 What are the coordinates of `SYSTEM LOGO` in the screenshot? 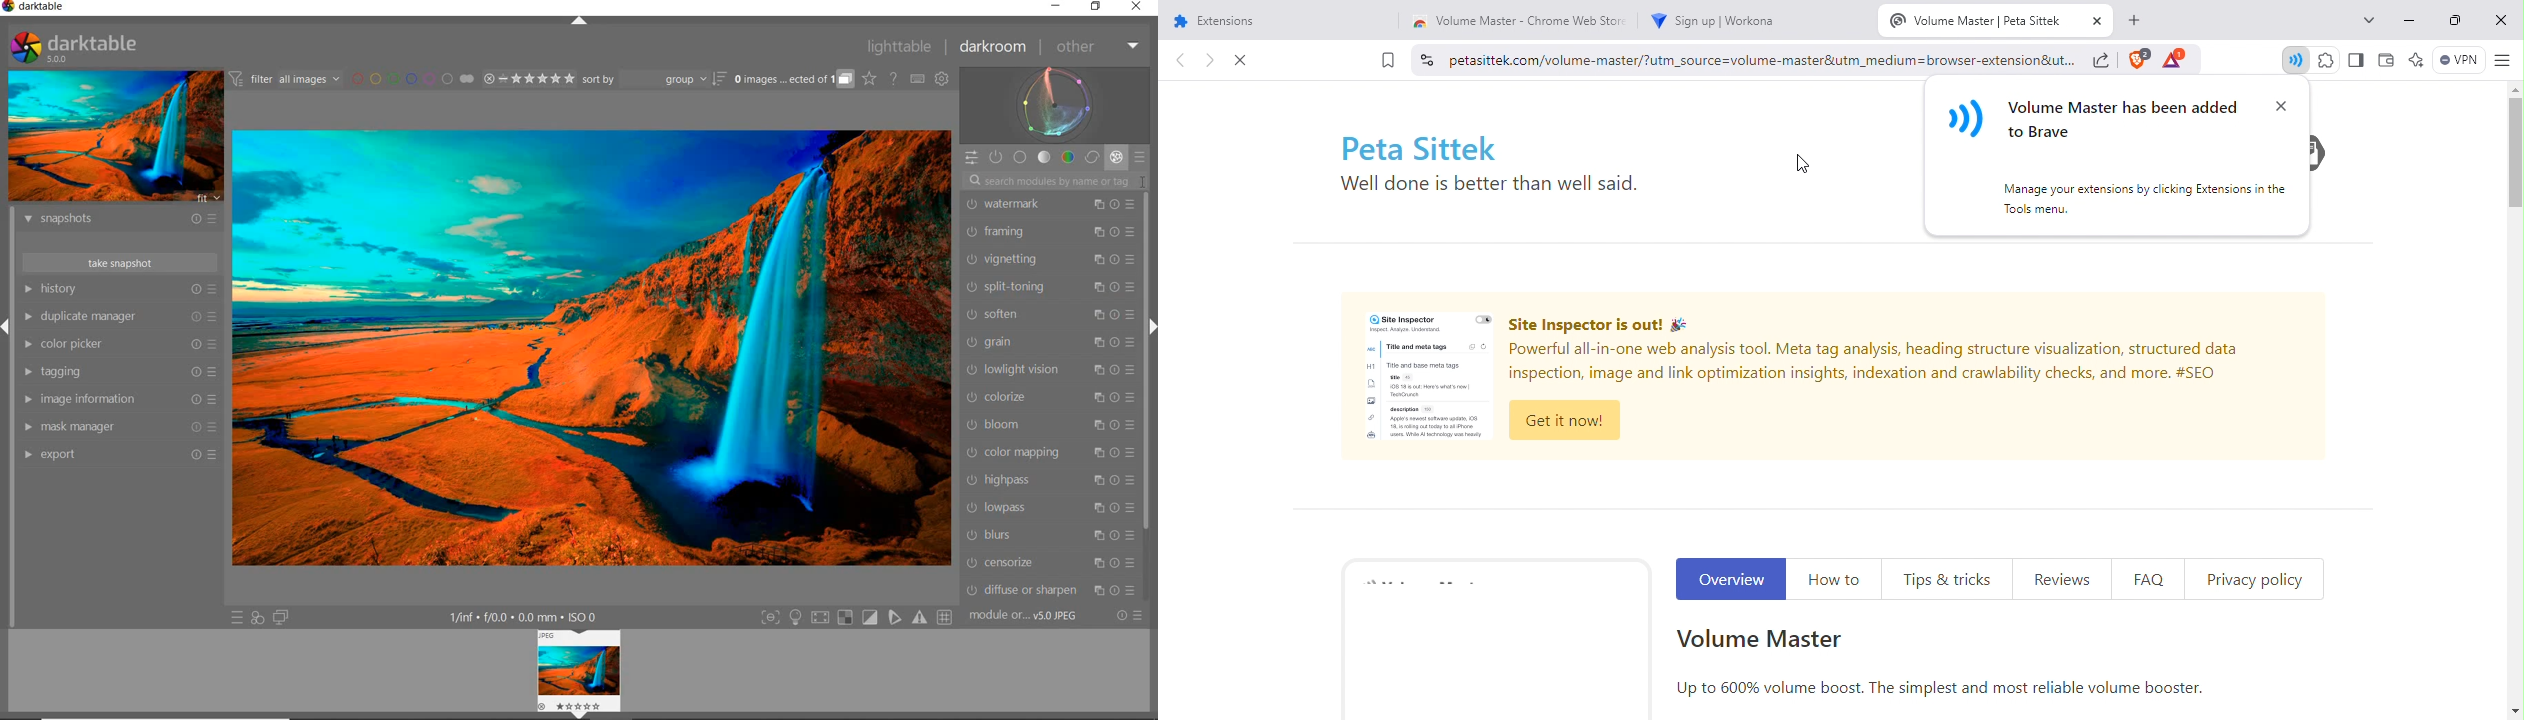 It's located at (74, 48).